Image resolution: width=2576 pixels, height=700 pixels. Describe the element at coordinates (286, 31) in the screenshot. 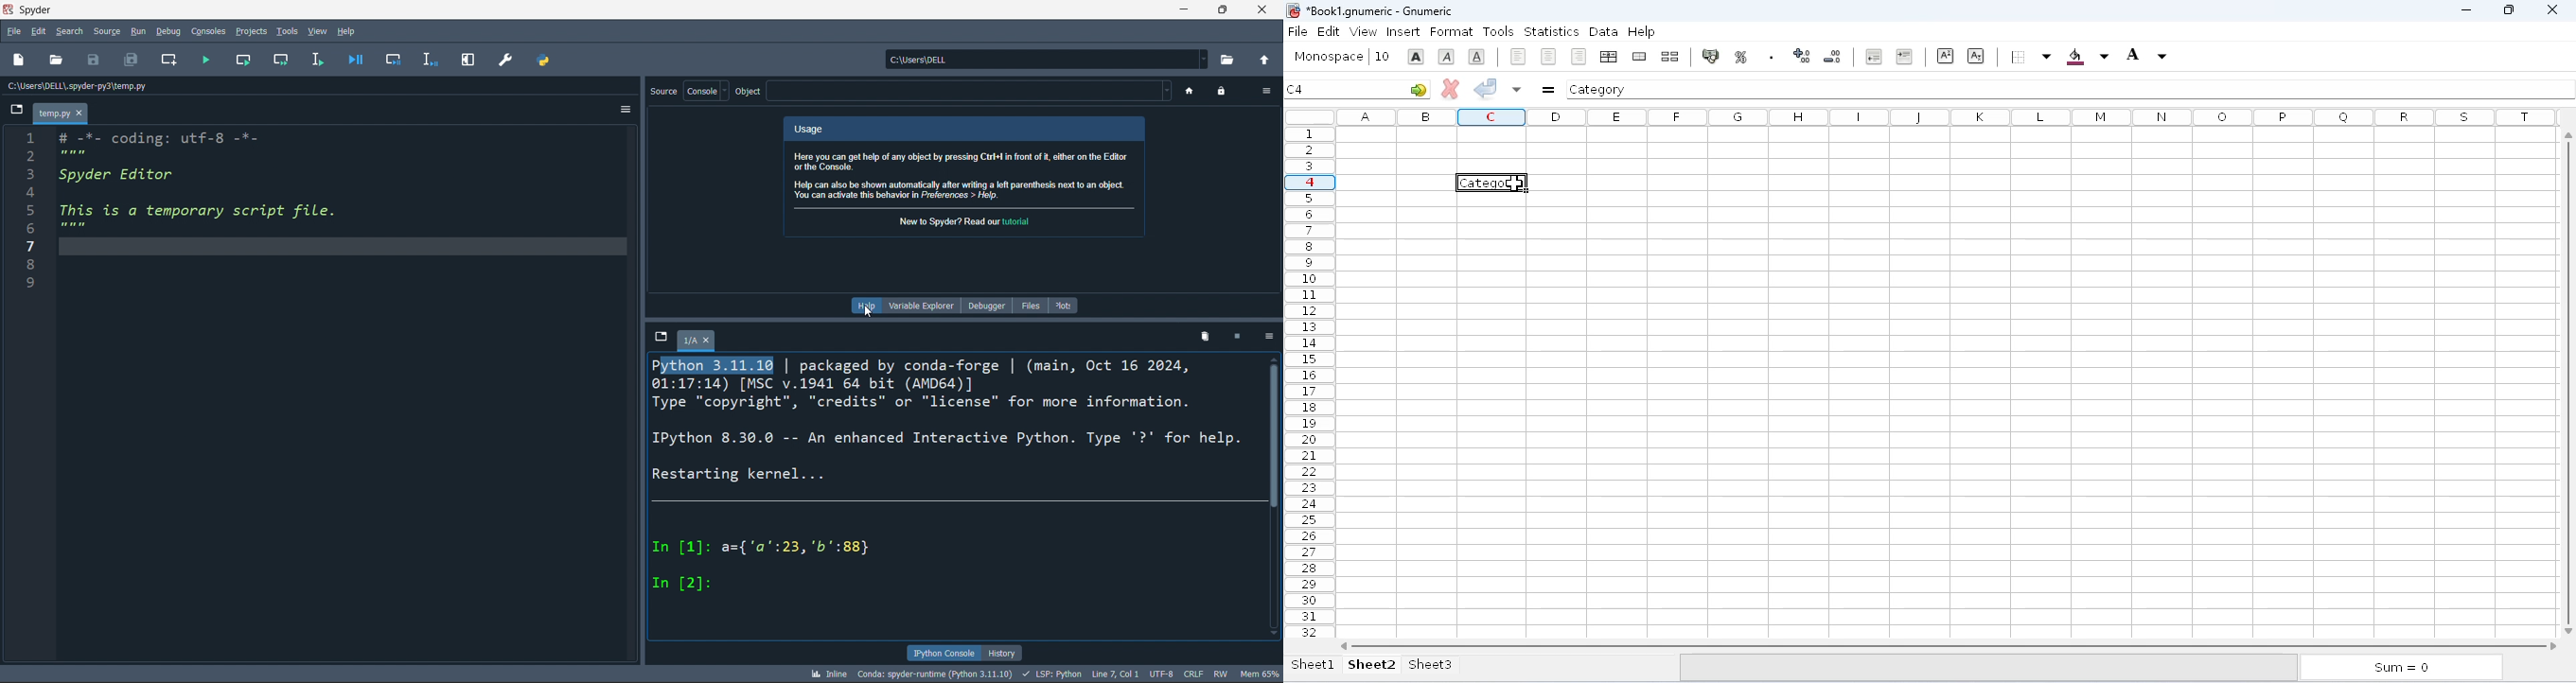

I see `tools` at that location.